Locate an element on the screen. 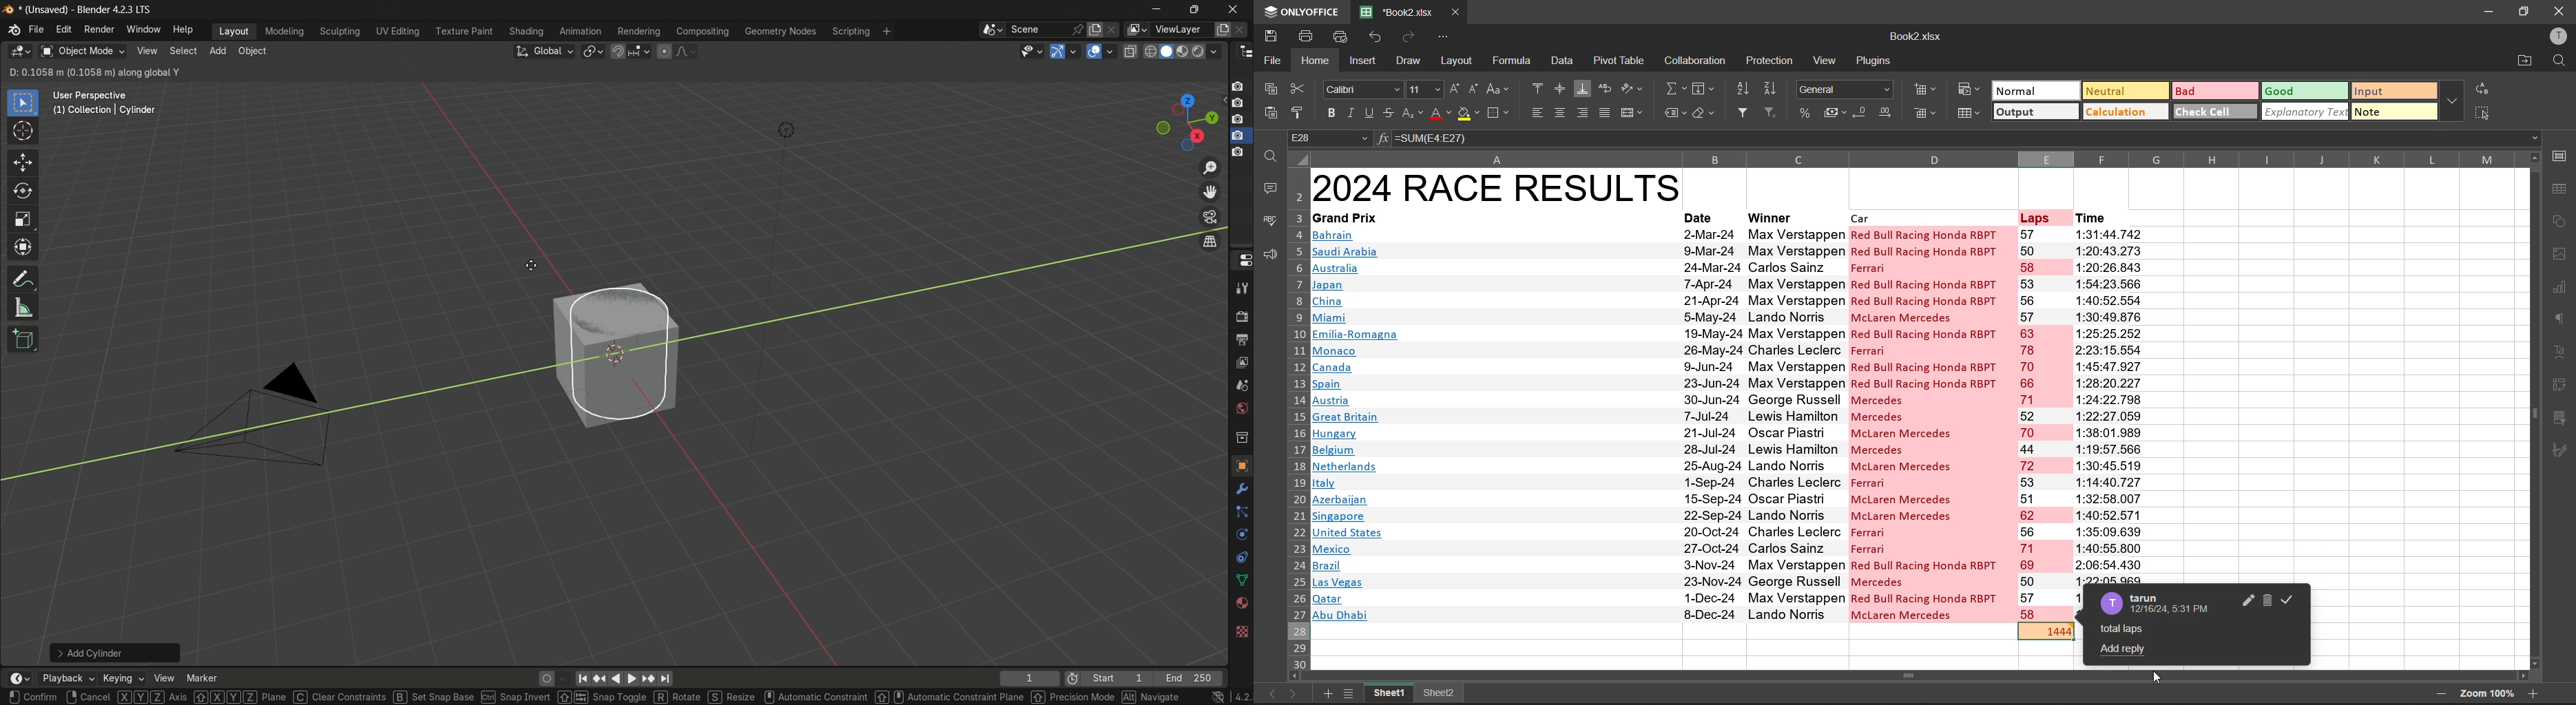 Image resolution: width=2576 pixels, height=728 pixels. winners is located at coordinates (1795, 423).